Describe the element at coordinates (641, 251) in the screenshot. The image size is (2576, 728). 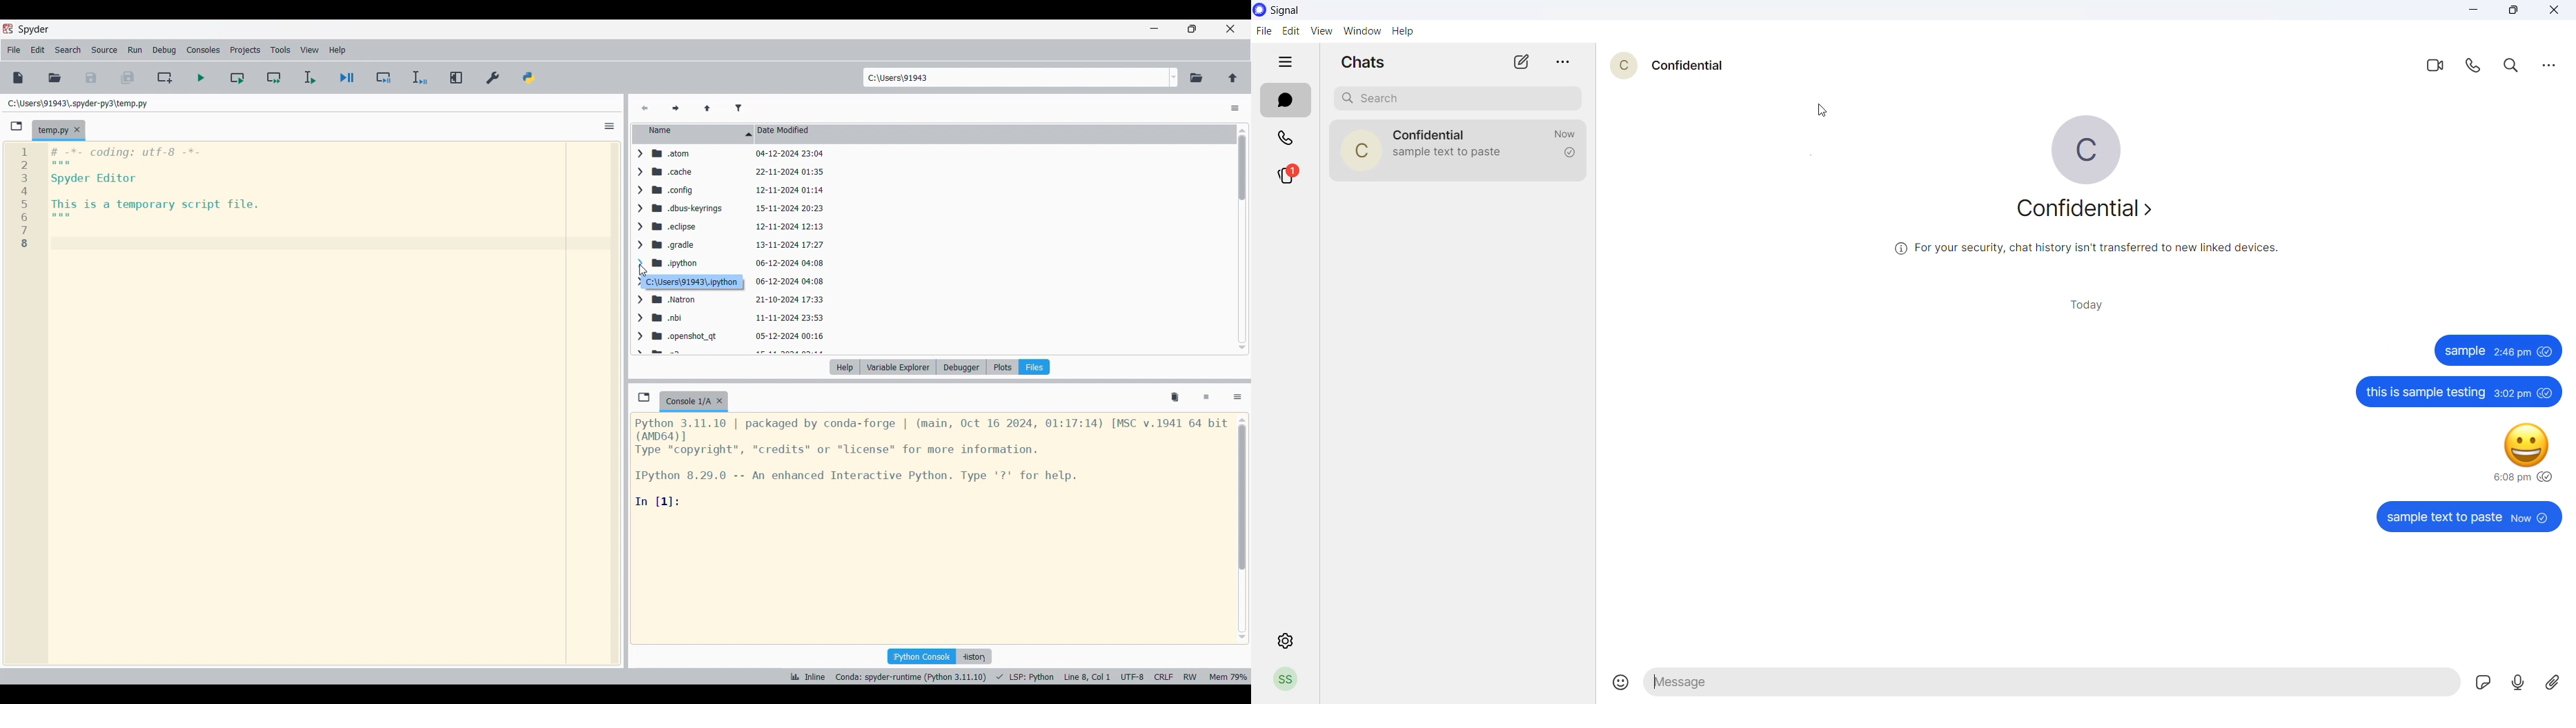
I see `Click to expand respective folder` at that location.